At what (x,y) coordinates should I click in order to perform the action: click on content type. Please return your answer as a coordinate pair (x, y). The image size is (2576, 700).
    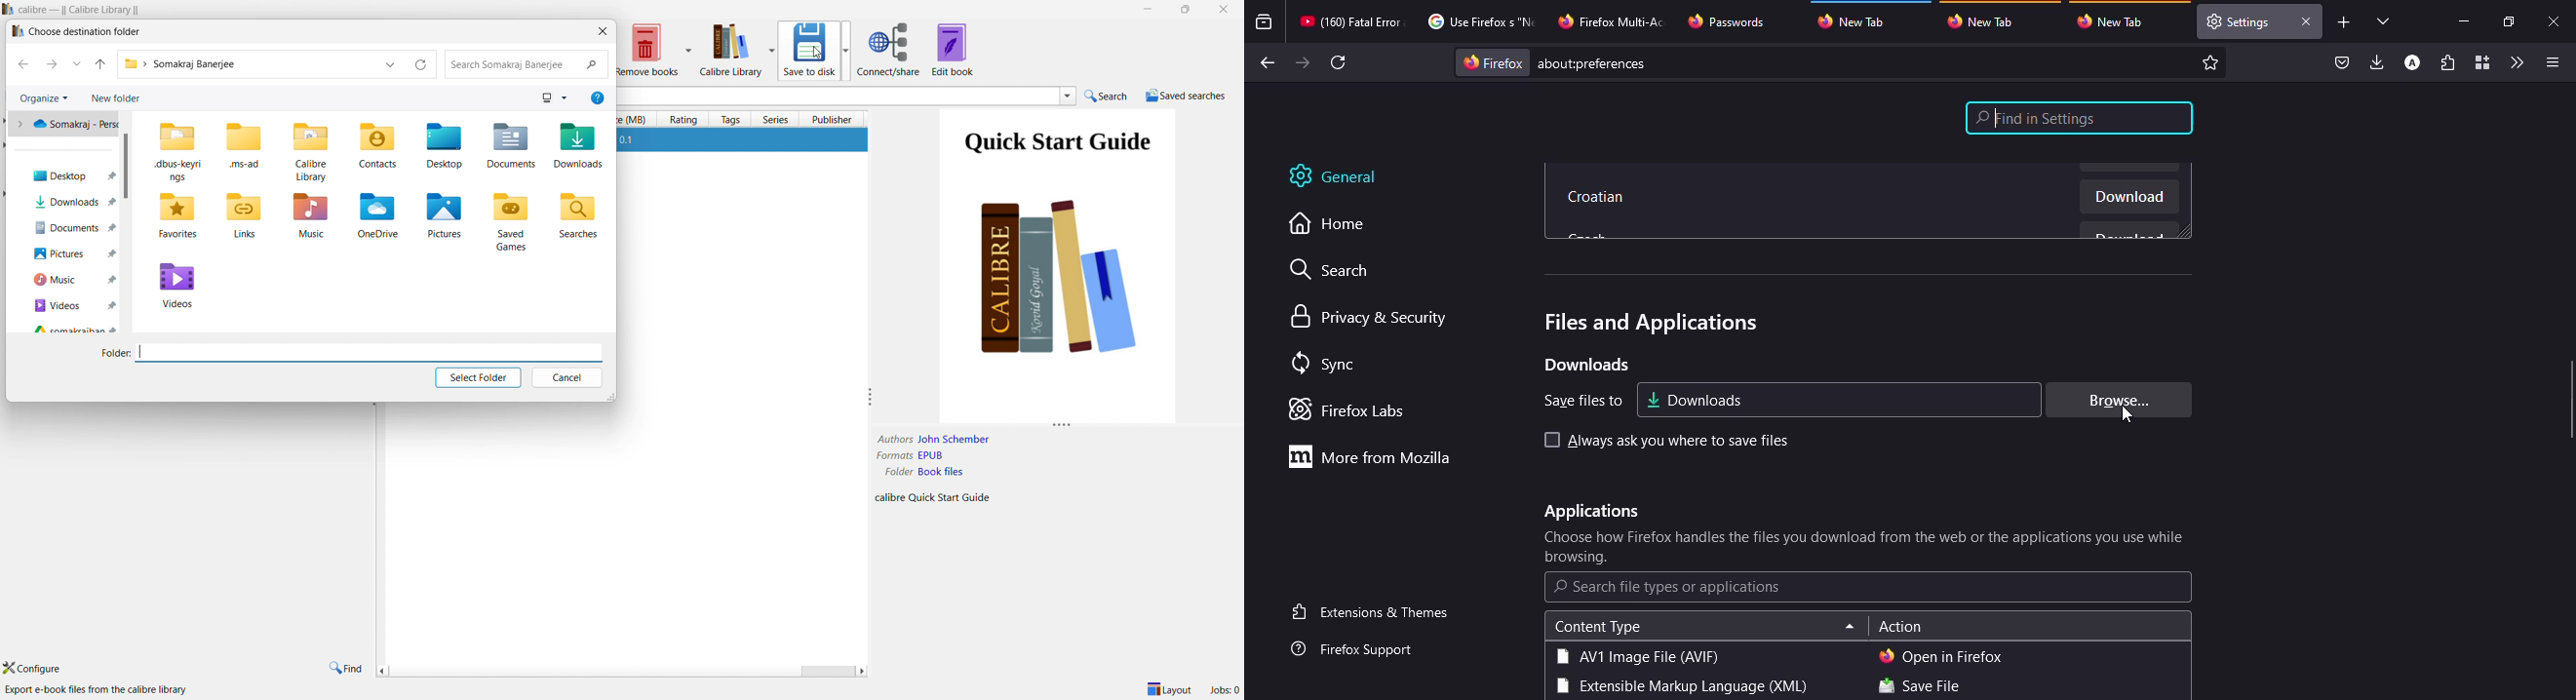
    Looking at the image, I should click on (1597, 627).